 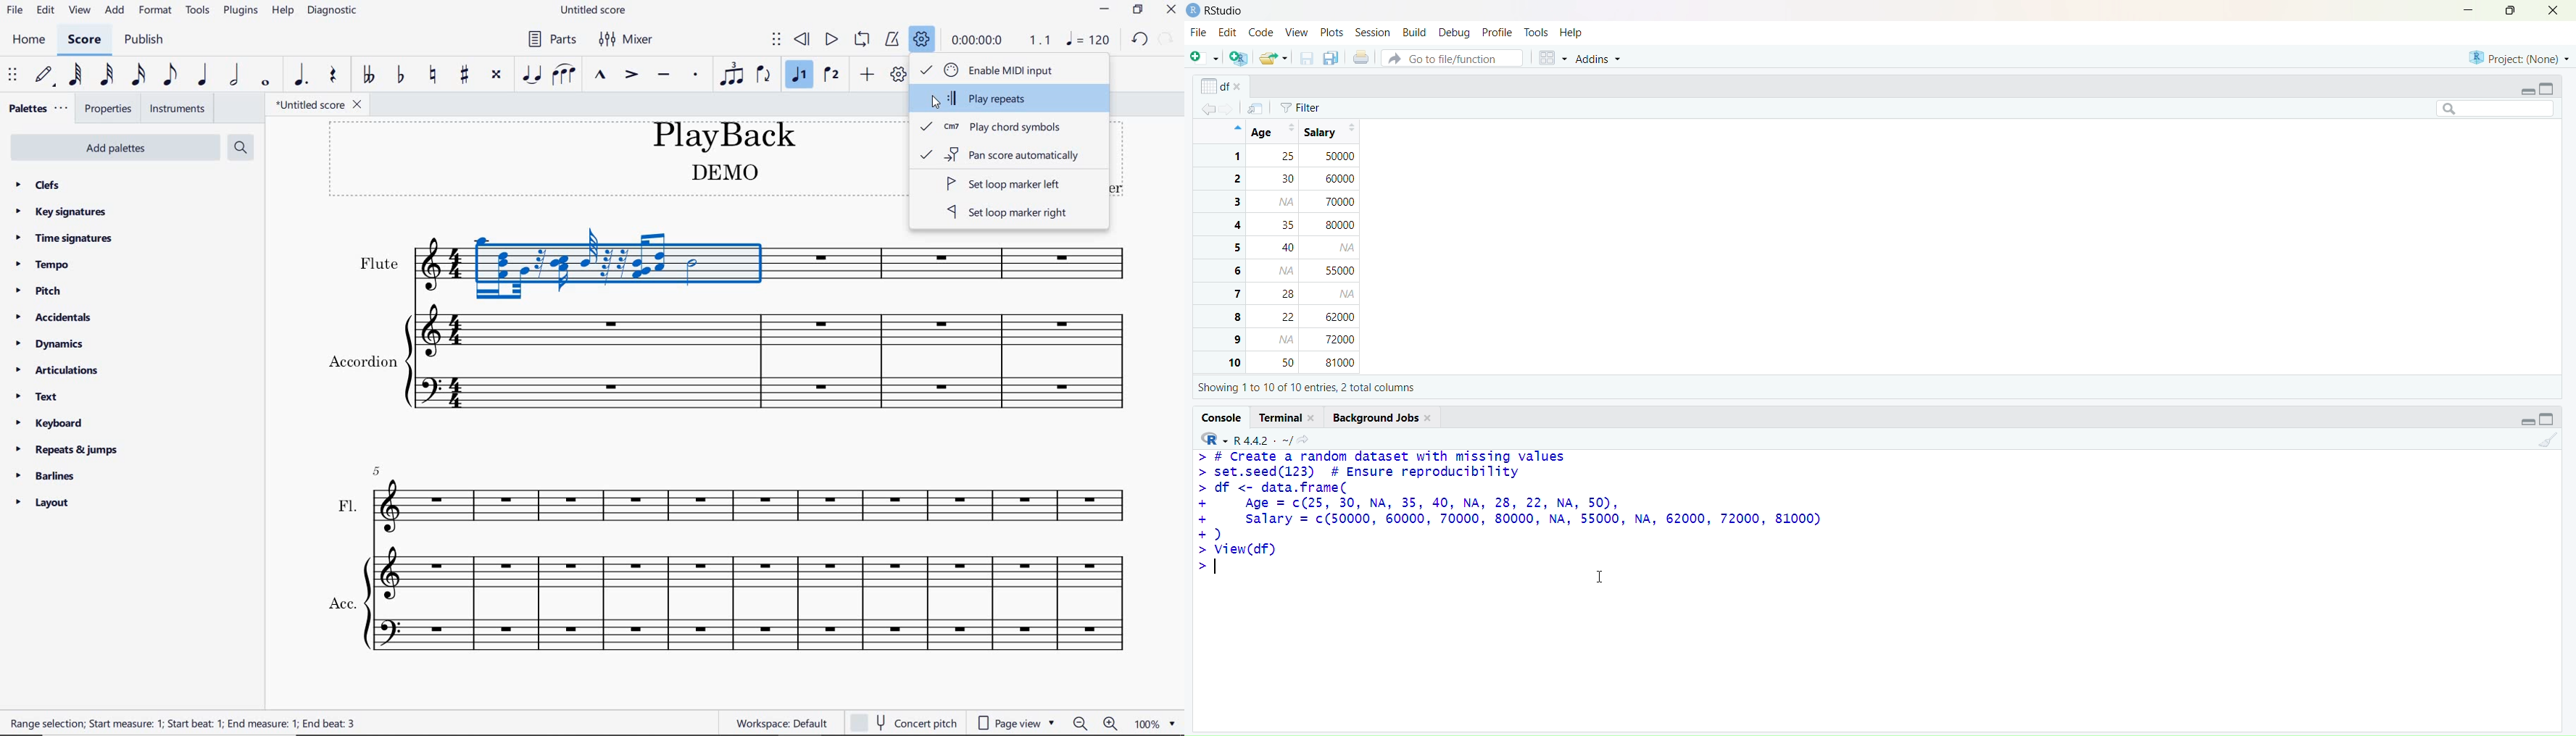 What do you see at coordinates (1229, 33) in the screenshot?
I see `edit` at bounding box center [1229, 33].